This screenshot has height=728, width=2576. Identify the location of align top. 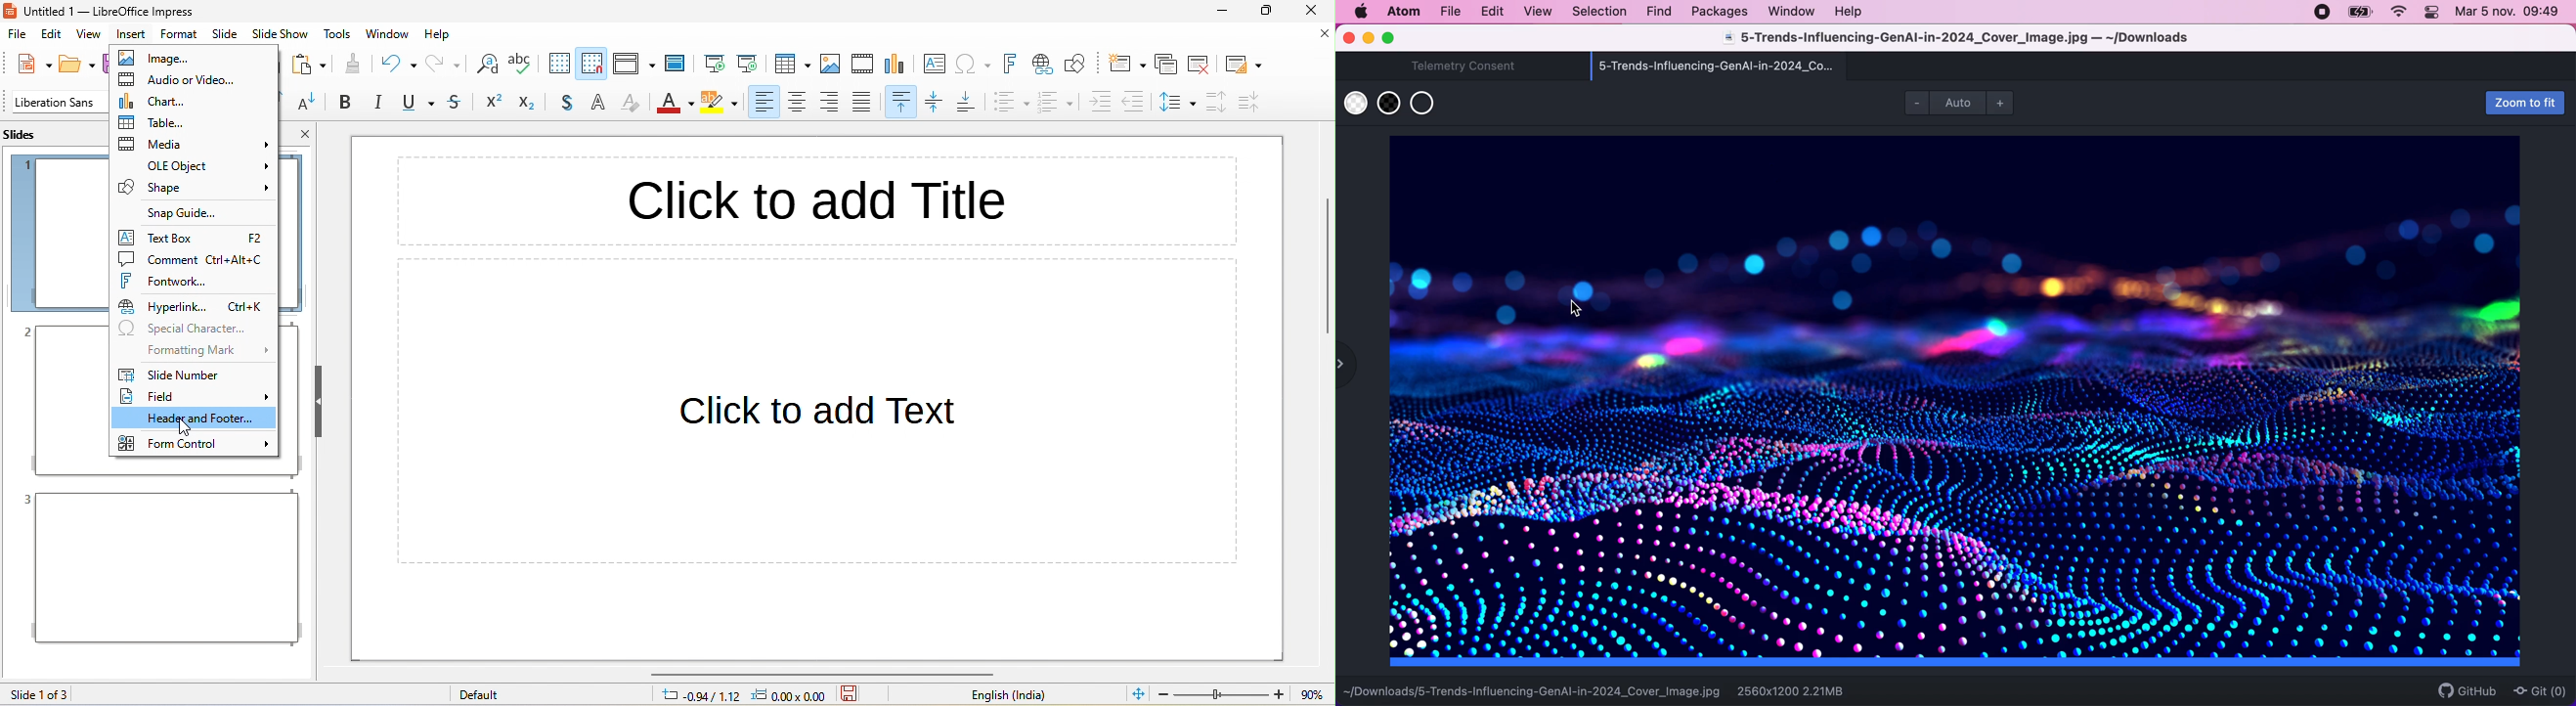
(902, 103).